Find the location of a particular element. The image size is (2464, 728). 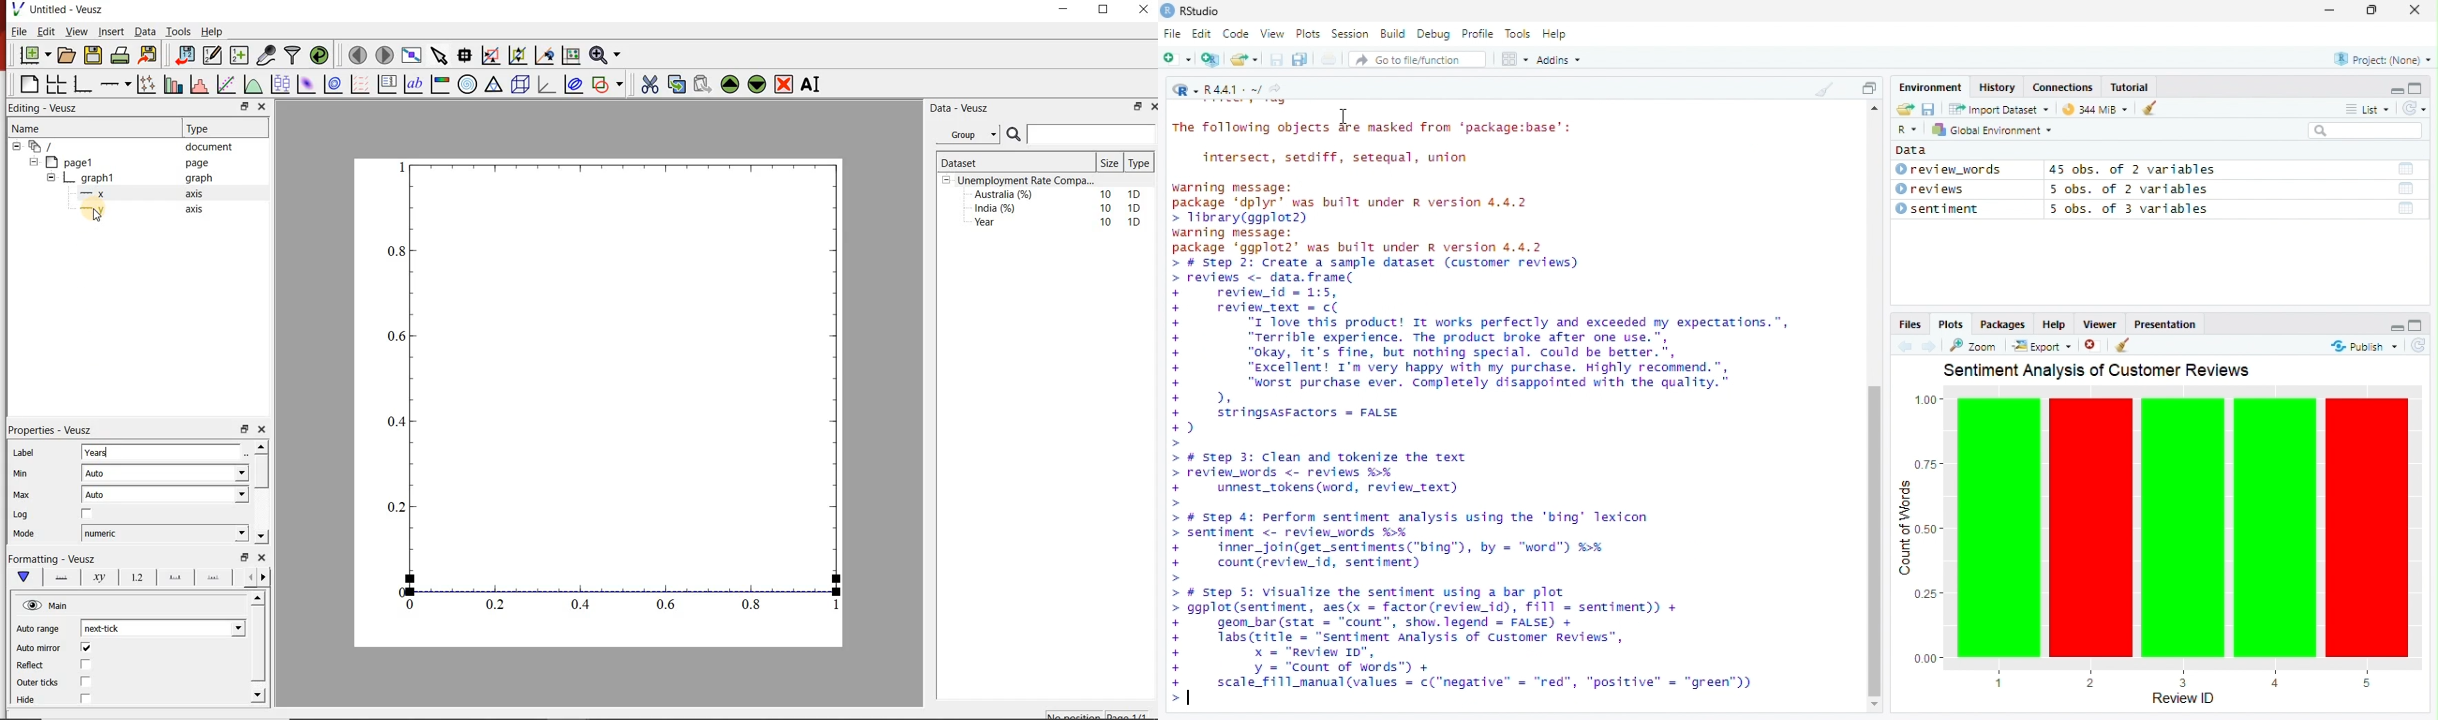

Date is located at coordinates (2407, 189).